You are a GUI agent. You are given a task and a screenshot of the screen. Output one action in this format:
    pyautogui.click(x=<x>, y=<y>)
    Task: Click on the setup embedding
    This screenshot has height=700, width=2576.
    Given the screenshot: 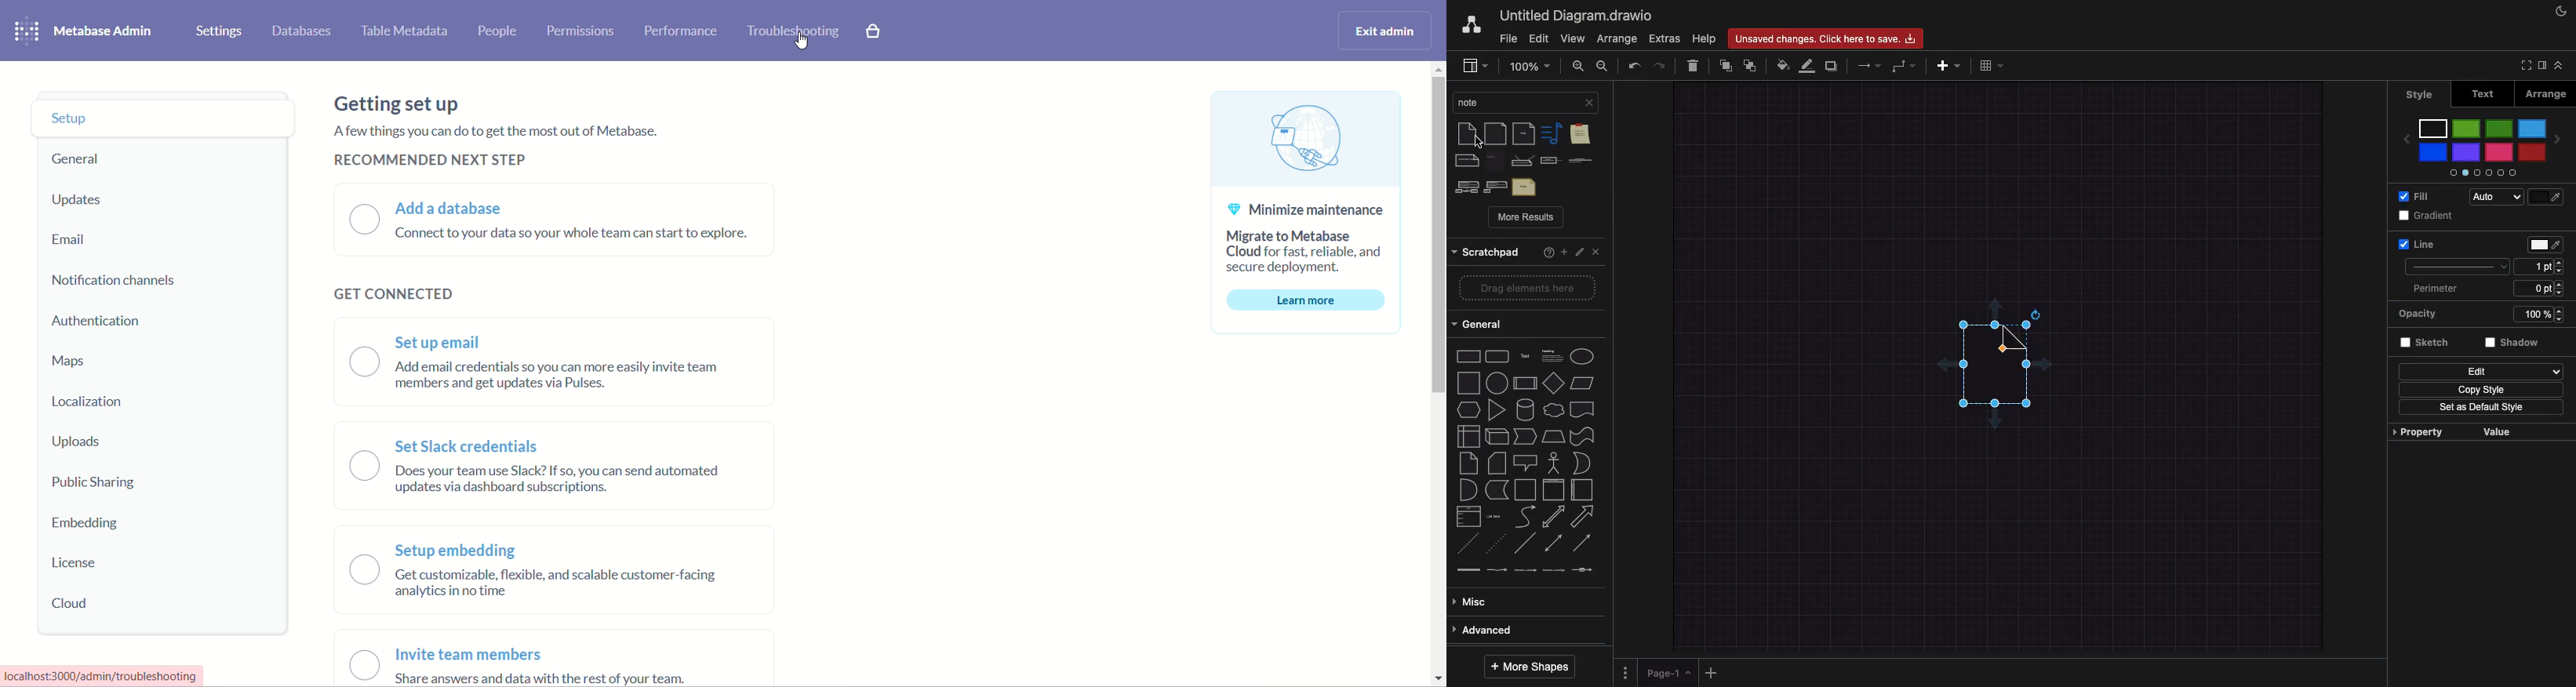 What is the action you would take?
    pyautogui.click(x=554, y=576)
    